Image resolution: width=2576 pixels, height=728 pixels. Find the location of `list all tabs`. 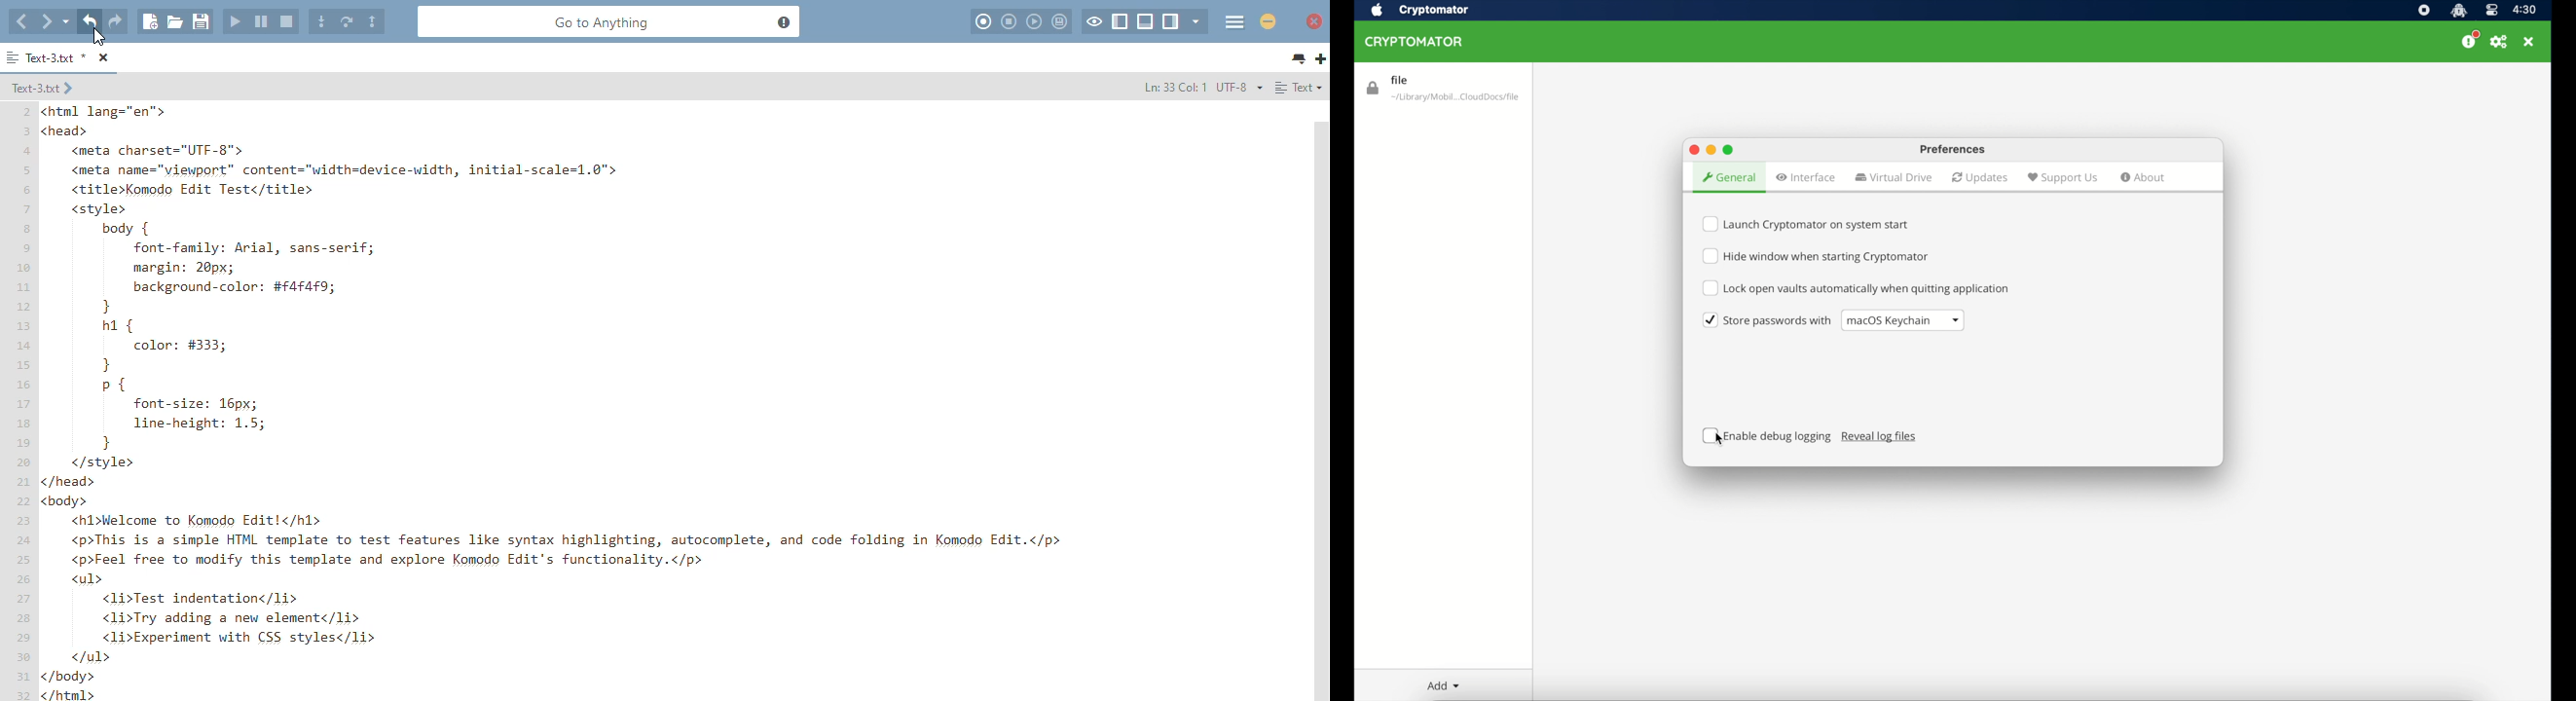

list all tabs is located at coordinates (1299, 59).